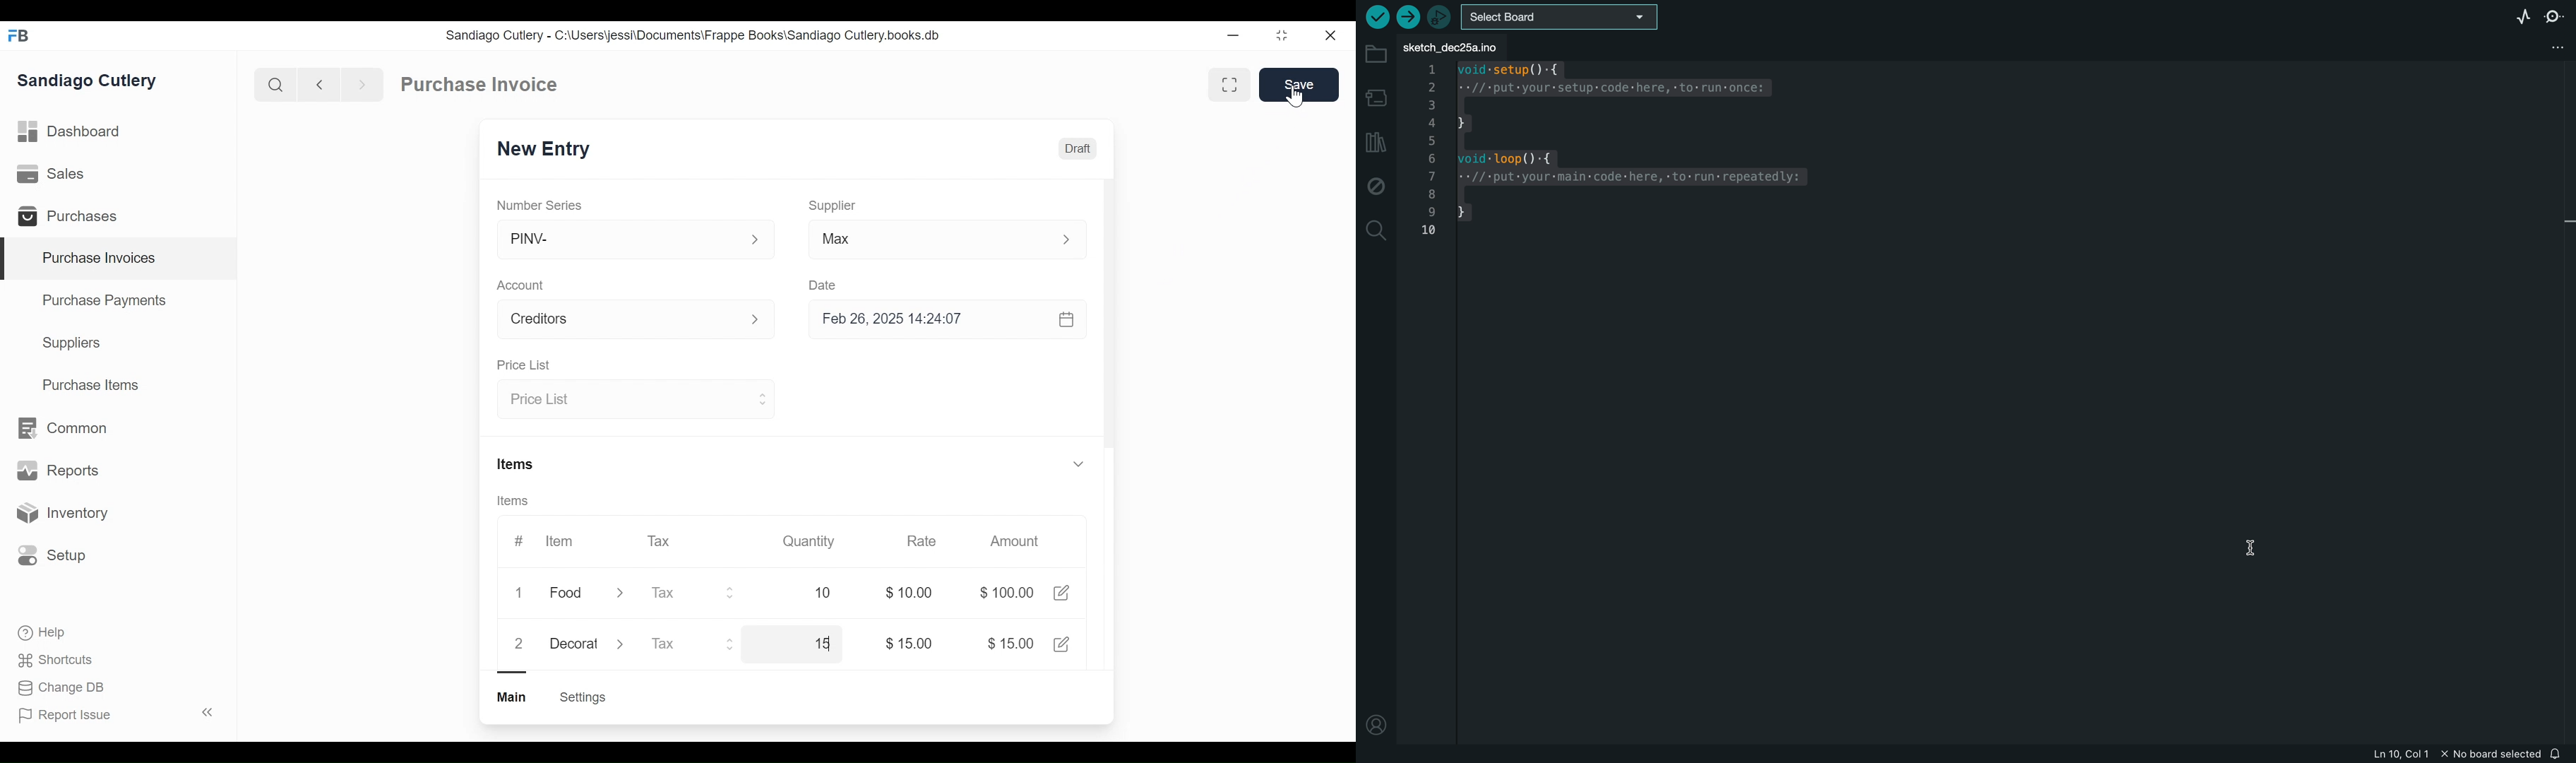 This screenshot has width=2576, height=784. I want to click on Suppliers, so click(72, 343).